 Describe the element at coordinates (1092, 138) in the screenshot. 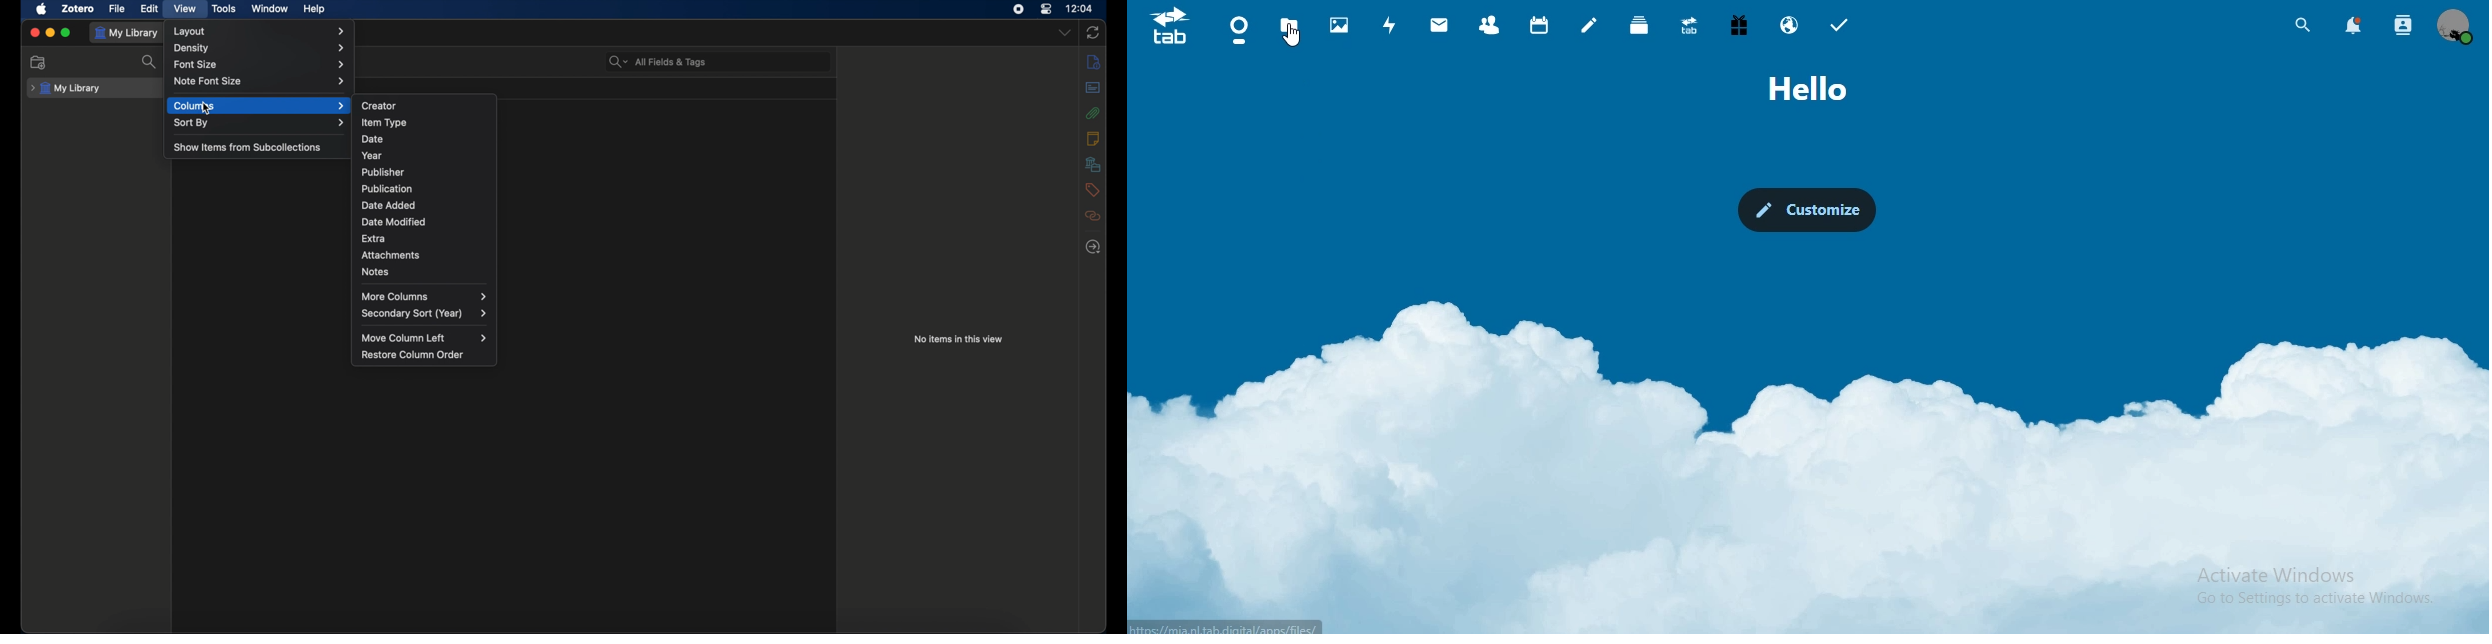

I see `notes` at that location.